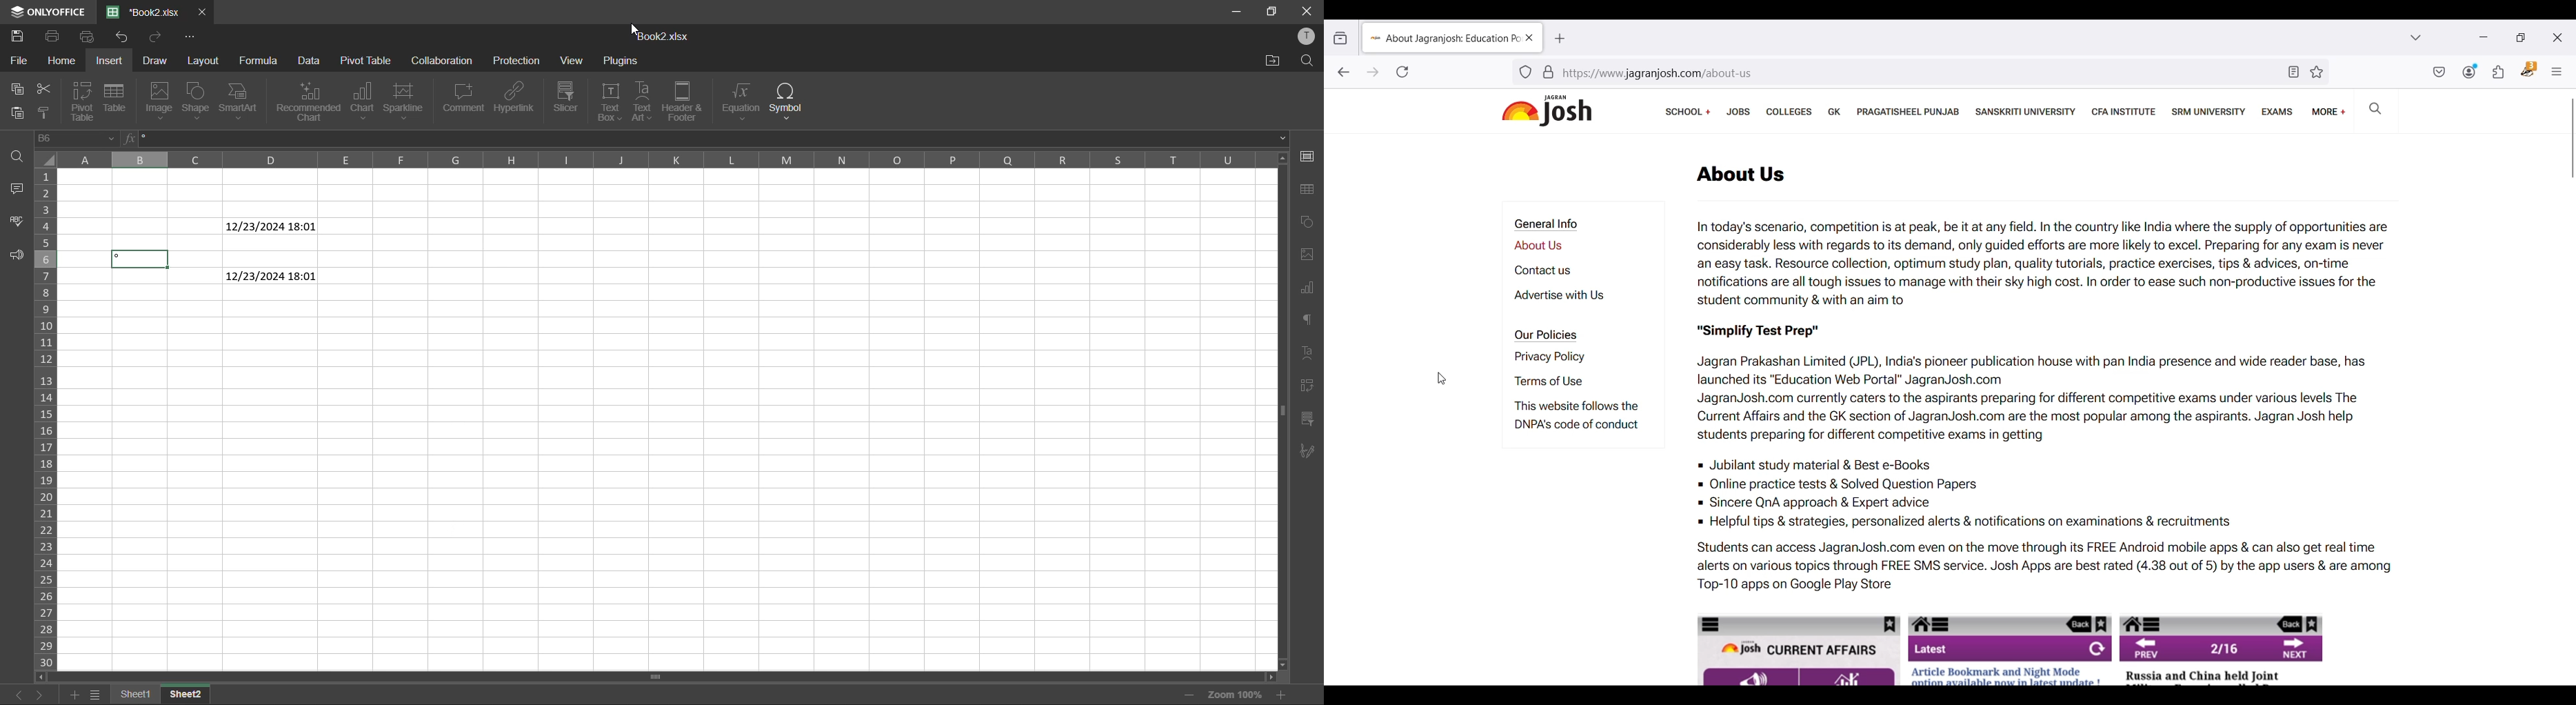 This screenshot has width=2576, height=728. Describe the element at coordinates (1921, 72) in the screenshot. I see `https://www jagranjosh.com/about-us` at that location.